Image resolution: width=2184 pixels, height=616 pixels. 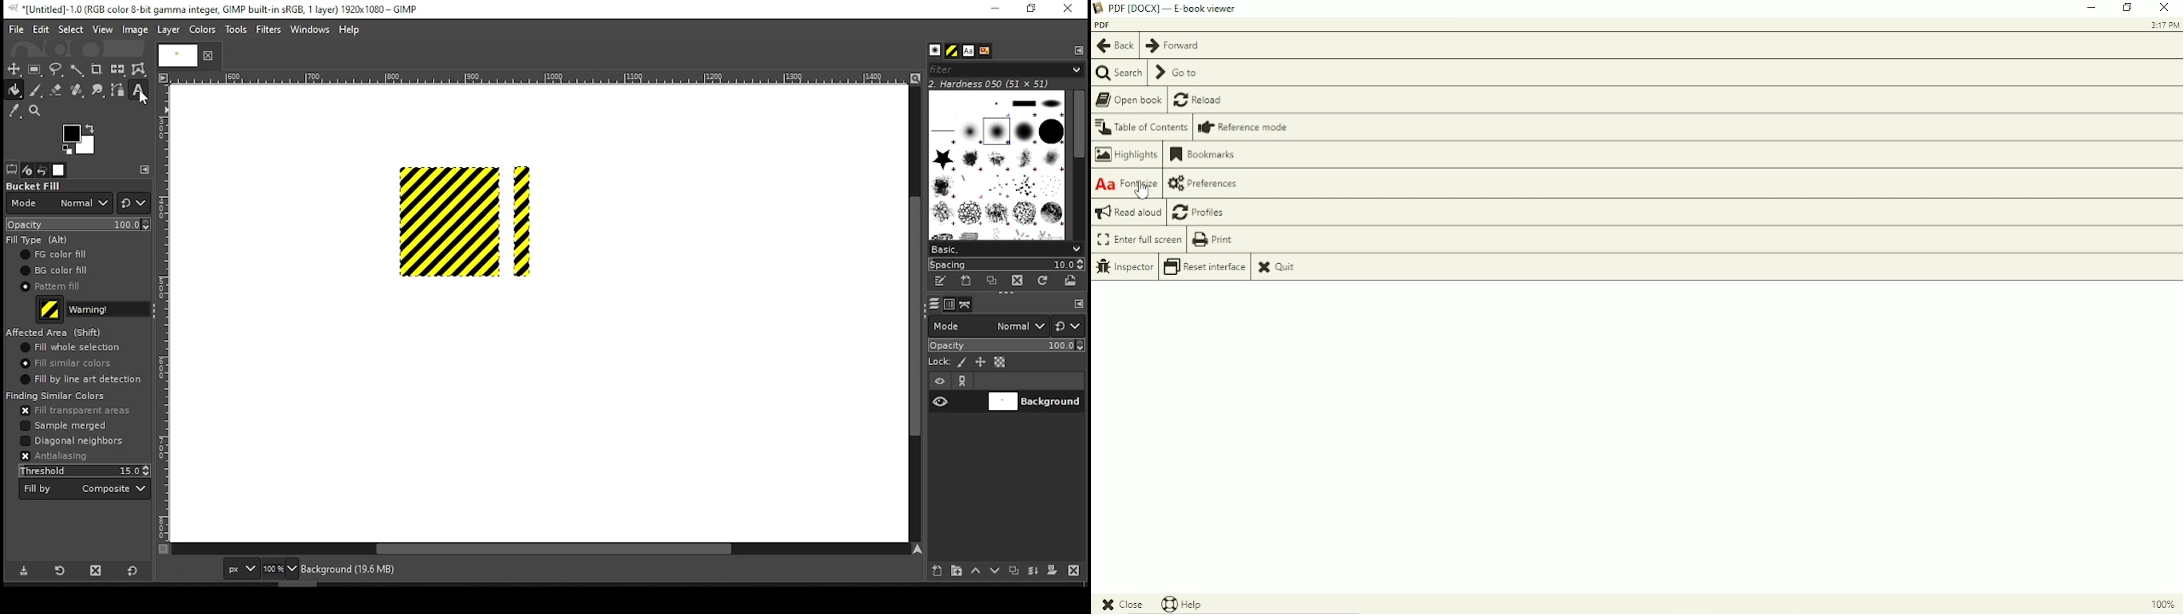 What do you see at coordinates (1144, 192) in the screenshot?
I see `cursor` at bounding box center [1144, 192].